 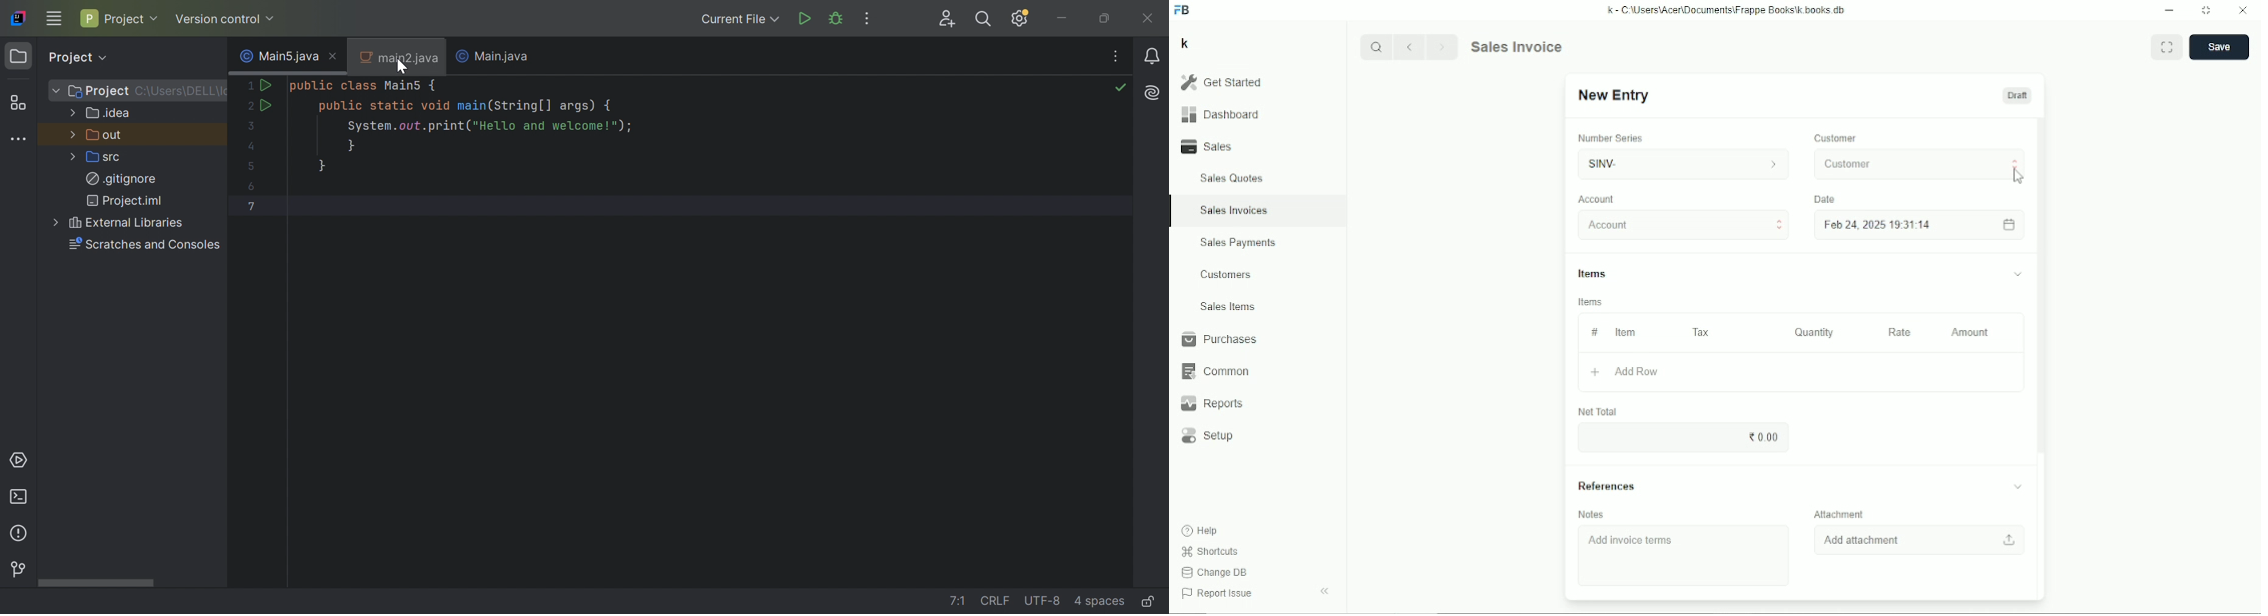 What do you see at coordinates (1210, 436) in the screenshot?
I see `Setup` at bounding box center [1210, 436].